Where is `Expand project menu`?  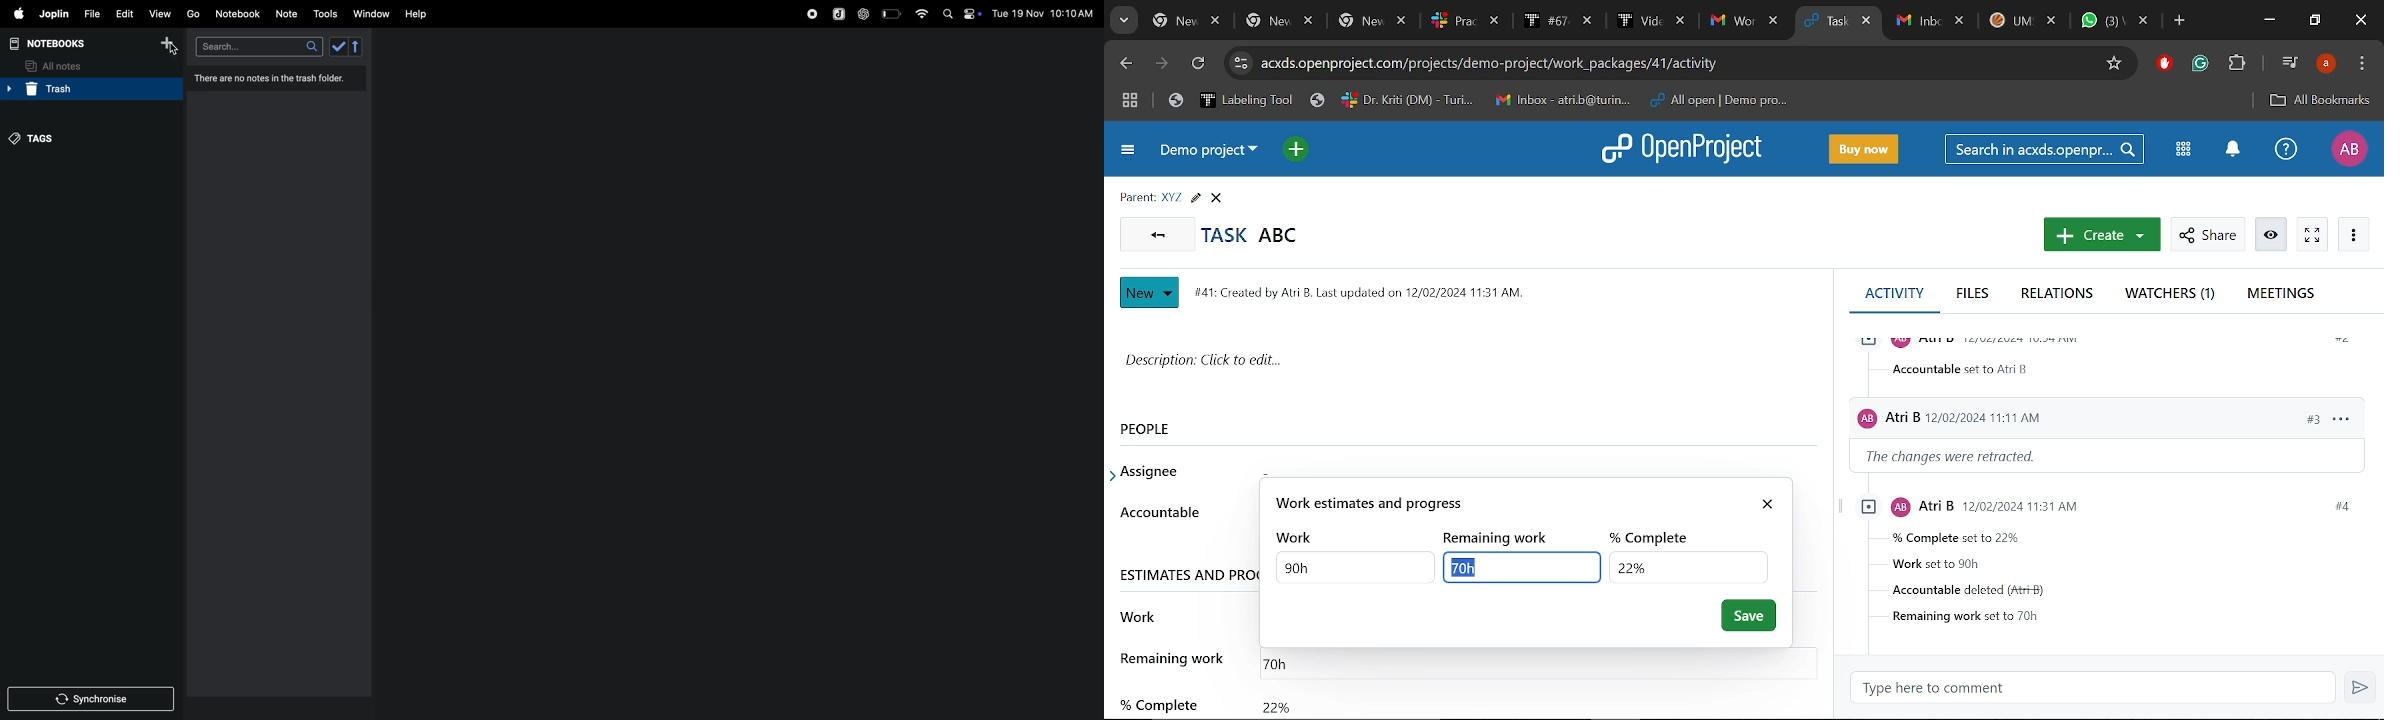 Expand project menu is located at coordinates (1126, 152).